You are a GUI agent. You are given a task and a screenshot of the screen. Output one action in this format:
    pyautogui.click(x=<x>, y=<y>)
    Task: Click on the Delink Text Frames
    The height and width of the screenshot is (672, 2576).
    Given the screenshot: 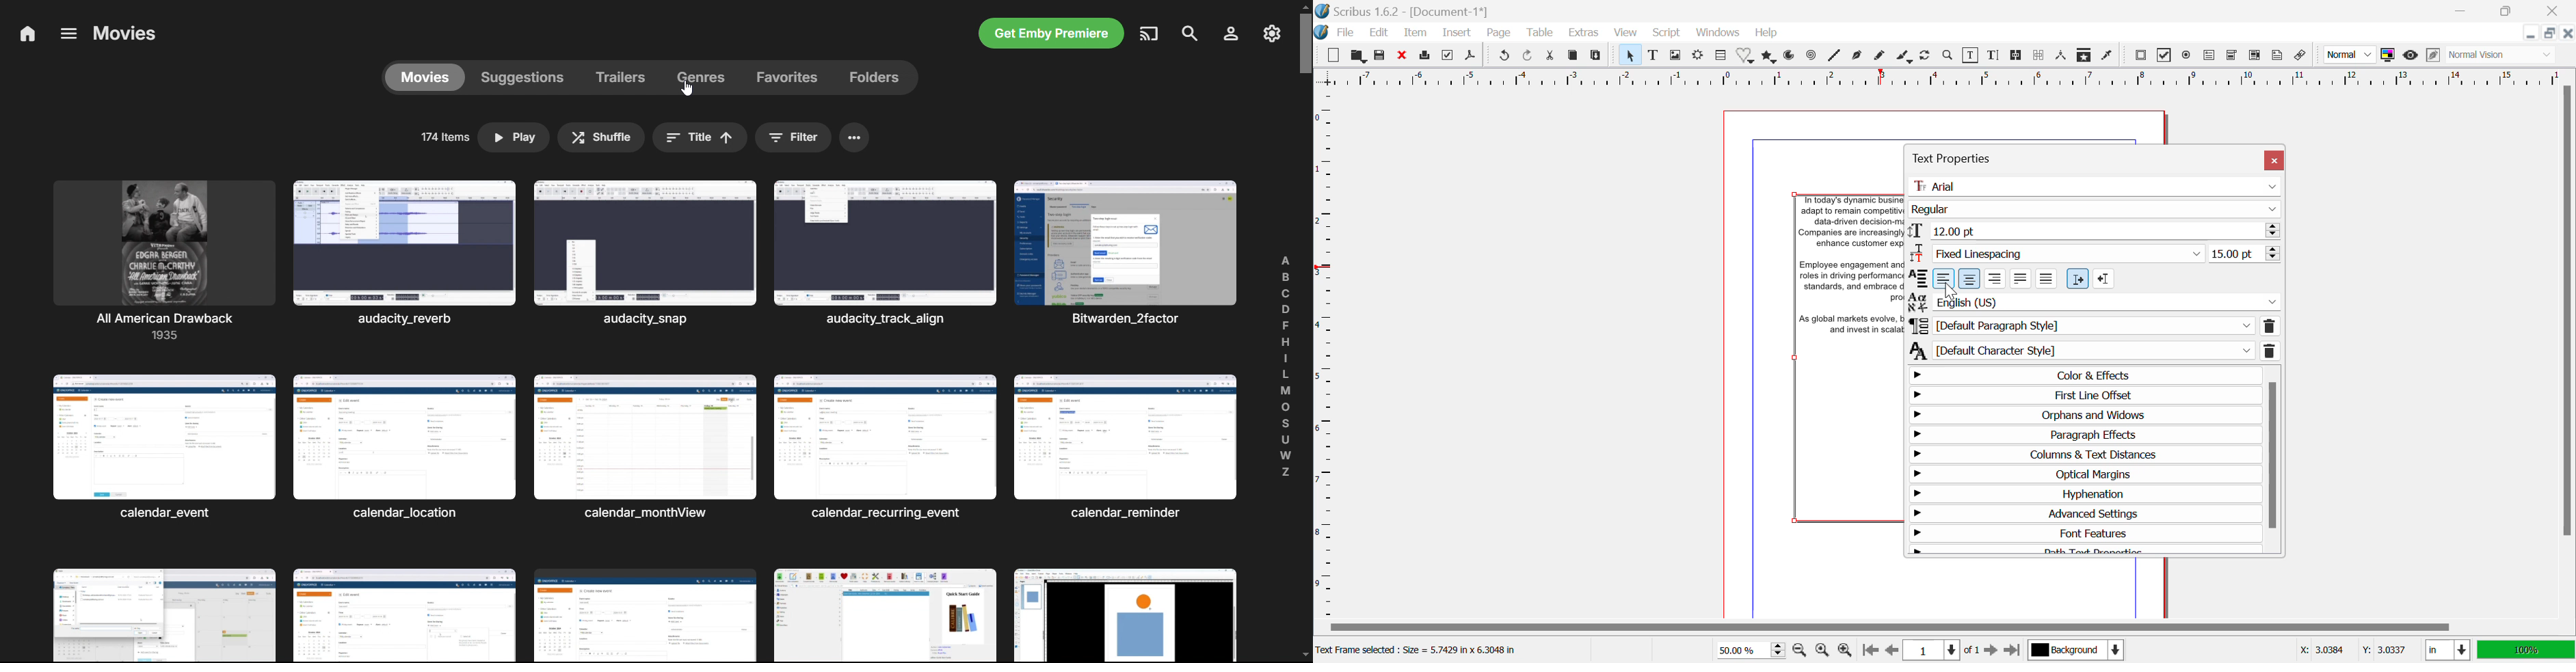 What is the action you would take?
    pyautogui.click(x=2040, y=56)
    